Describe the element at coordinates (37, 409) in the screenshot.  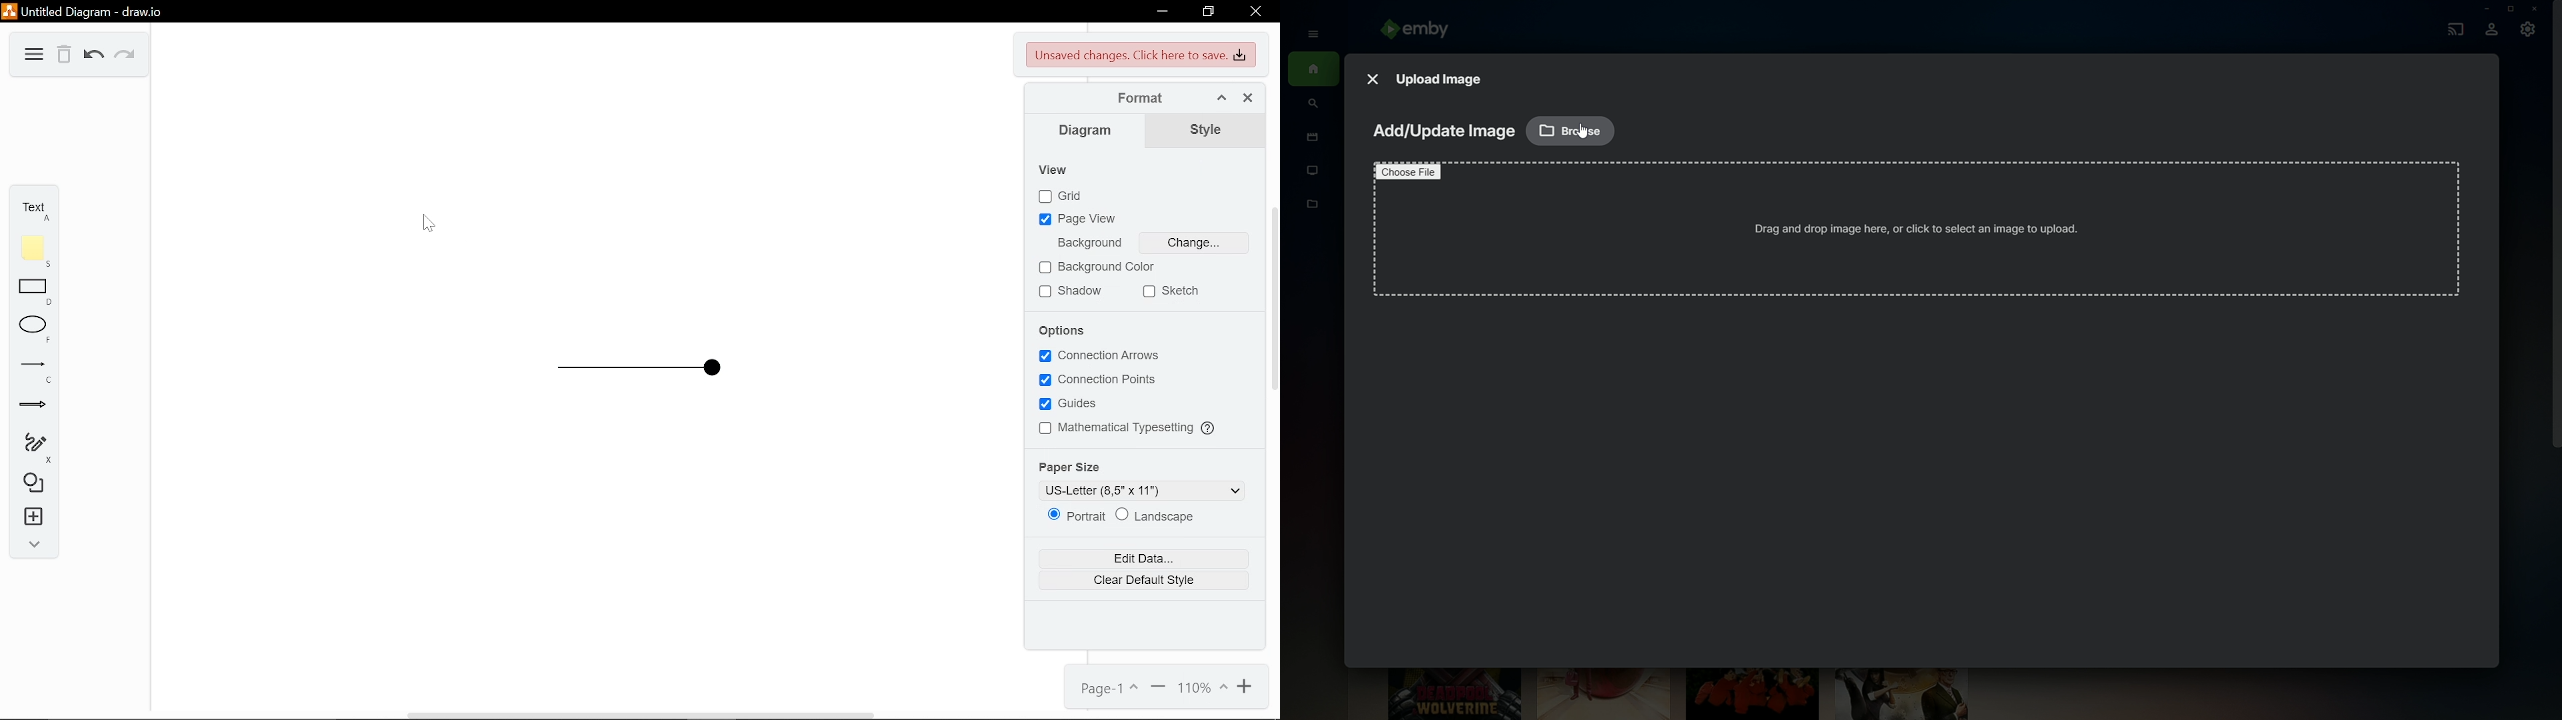
I see `Arrow` at that location.